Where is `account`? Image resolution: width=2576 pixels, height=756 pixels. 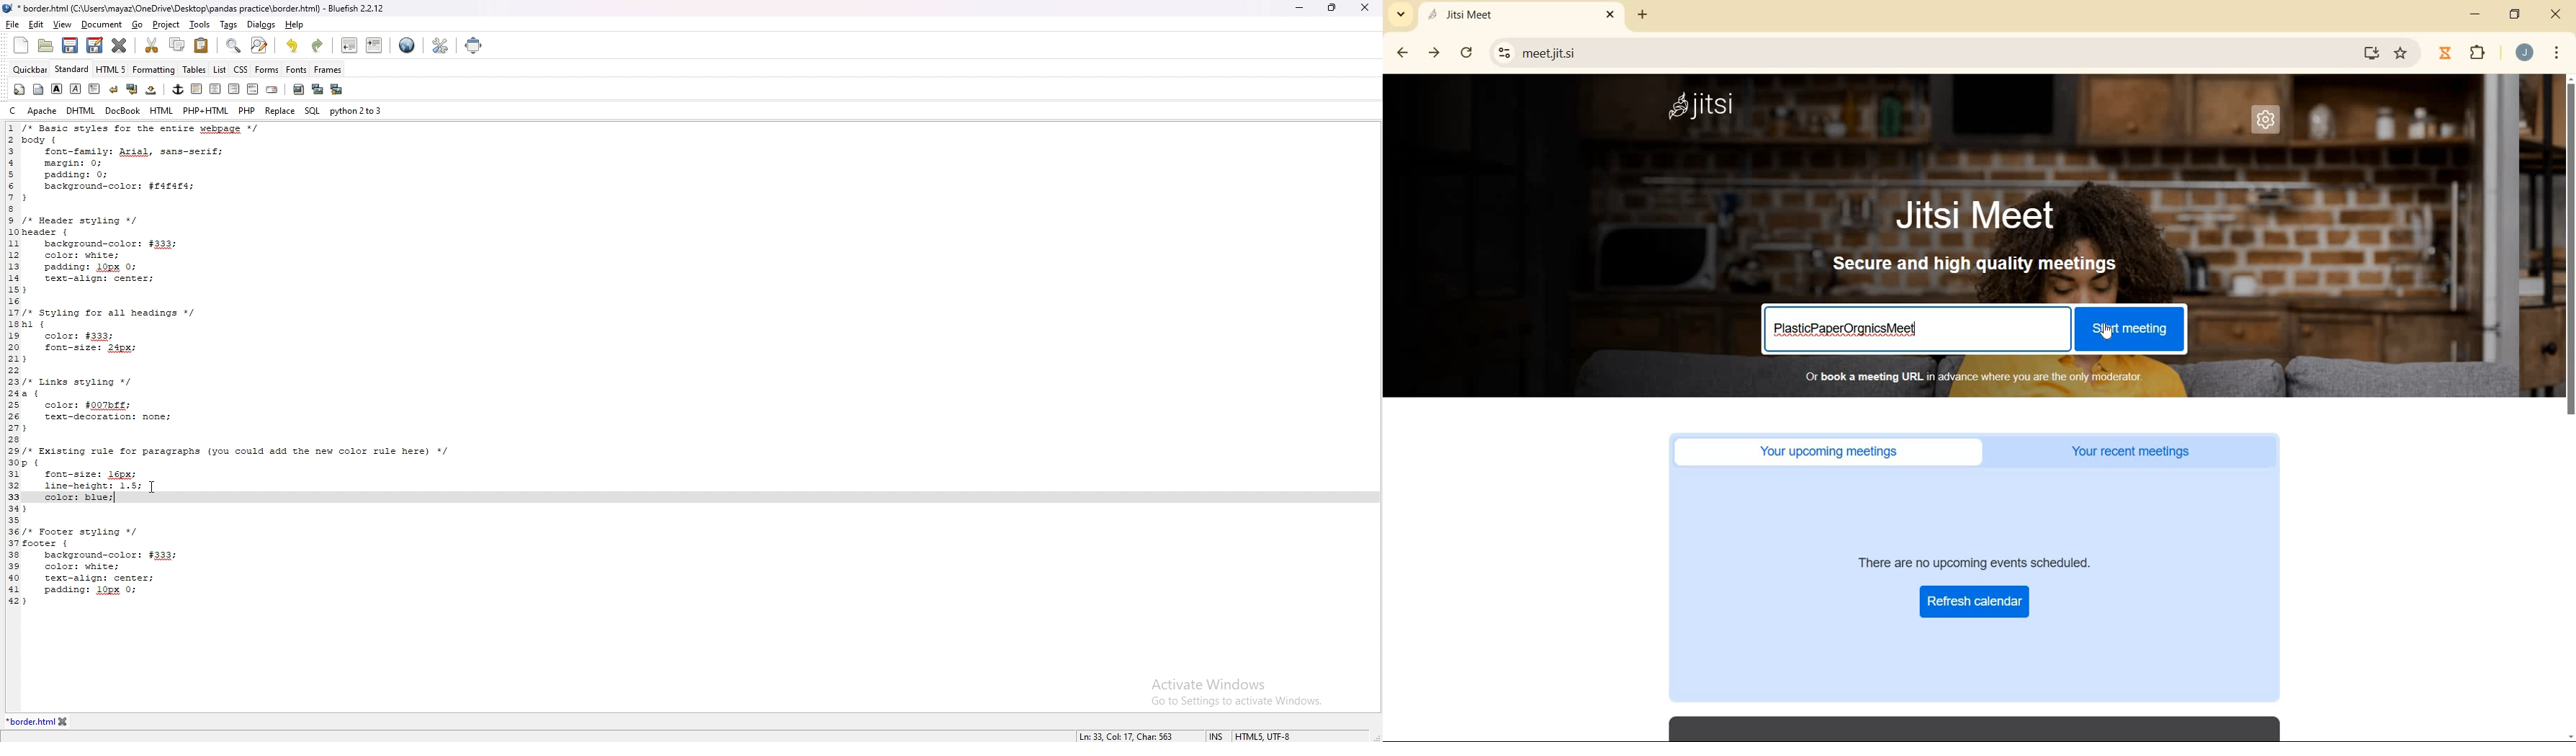
account is located at coordinates (2524, 53).